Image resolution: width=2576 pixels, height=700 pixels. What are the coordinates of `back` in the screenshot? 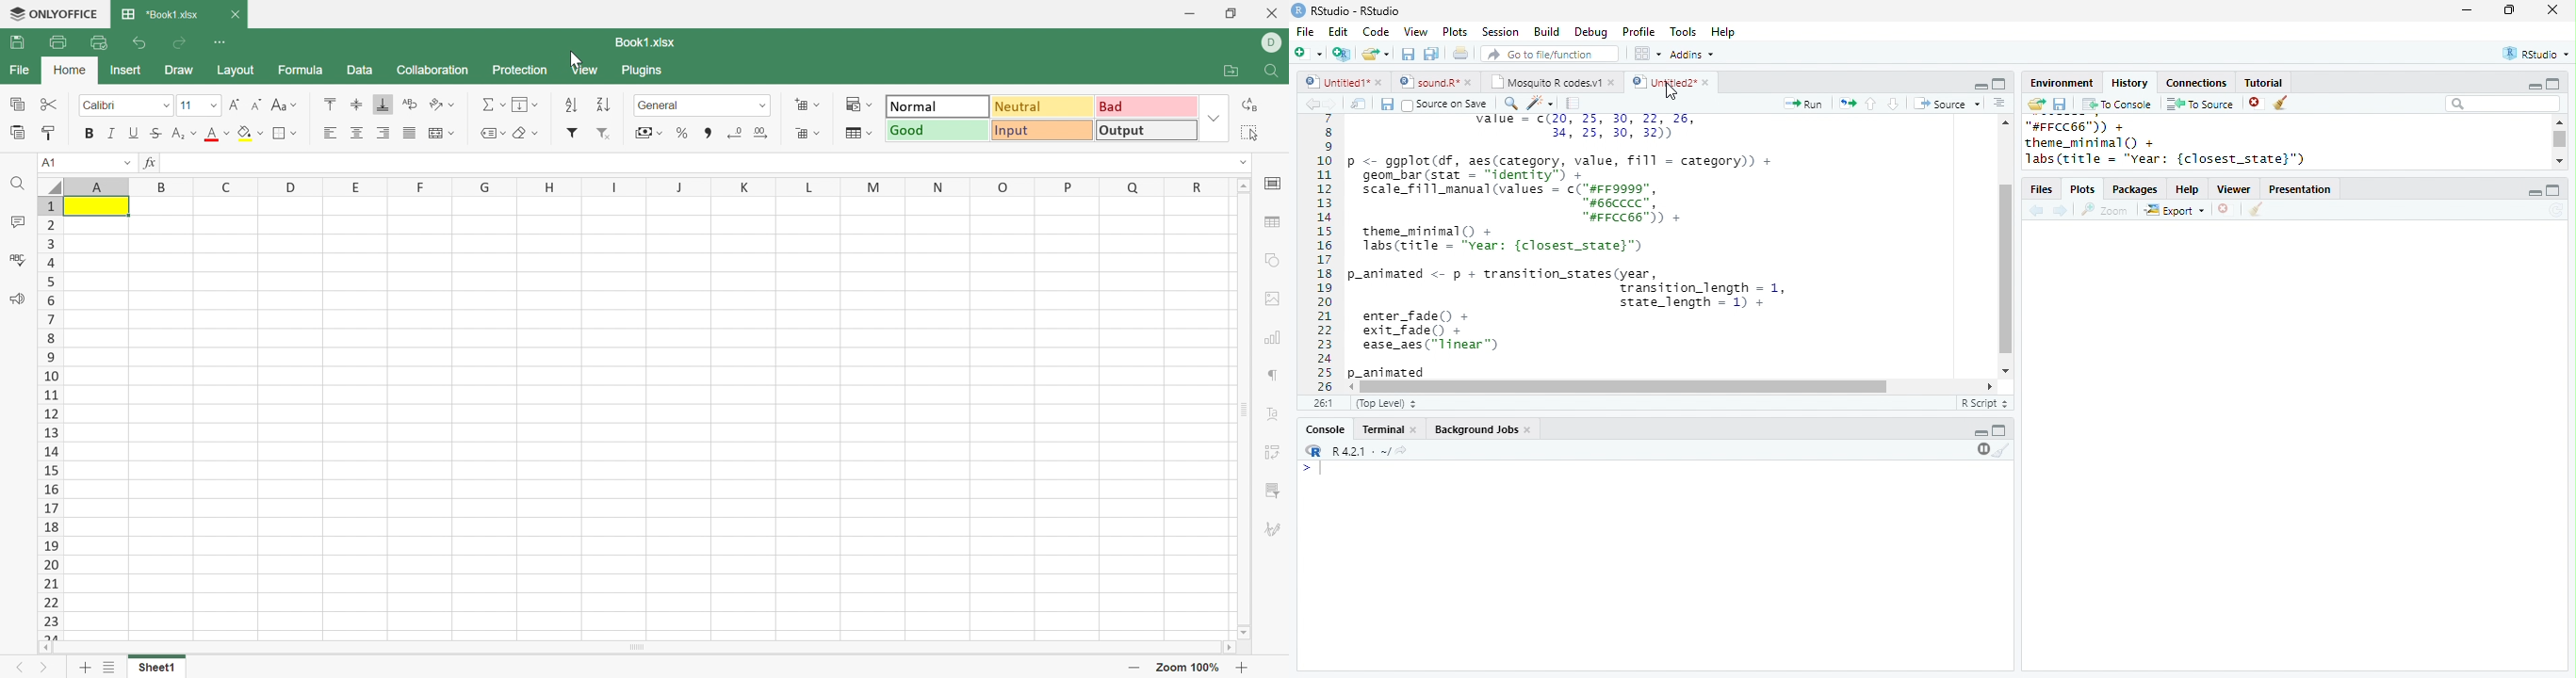 It's located at (1311, 104).